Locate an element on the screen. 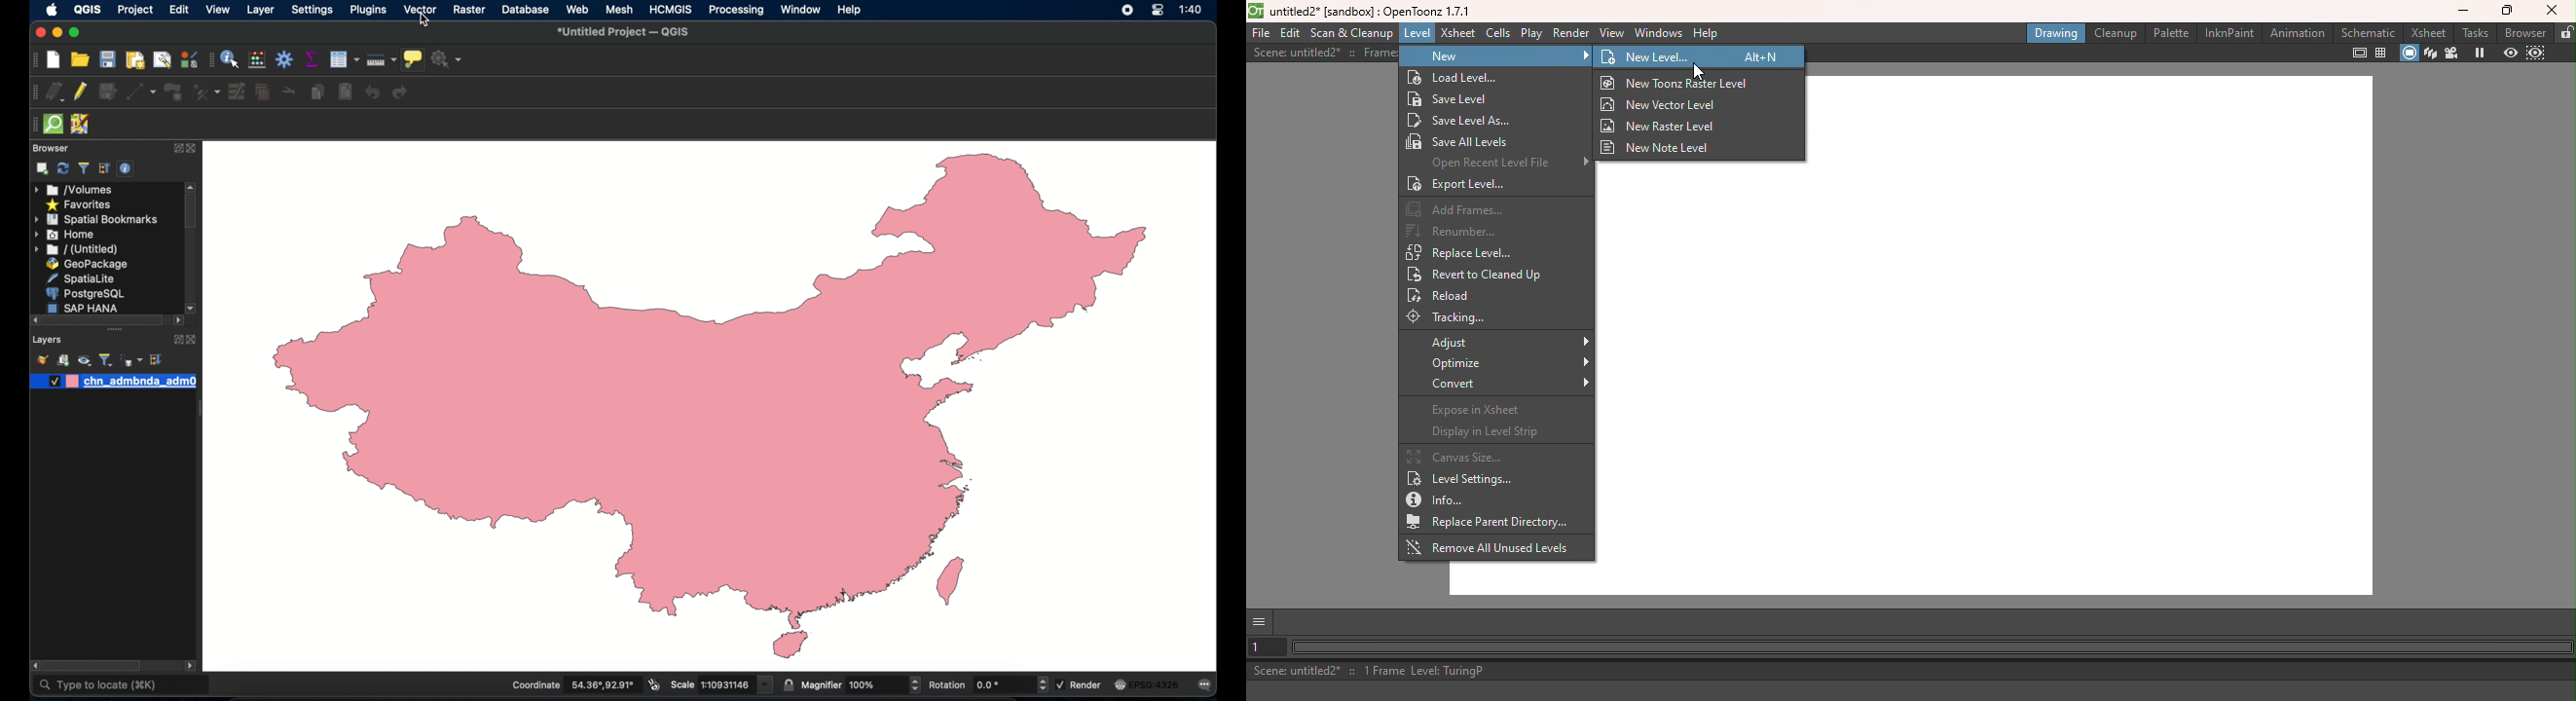  Animation is located at coordinates (2296, 36).